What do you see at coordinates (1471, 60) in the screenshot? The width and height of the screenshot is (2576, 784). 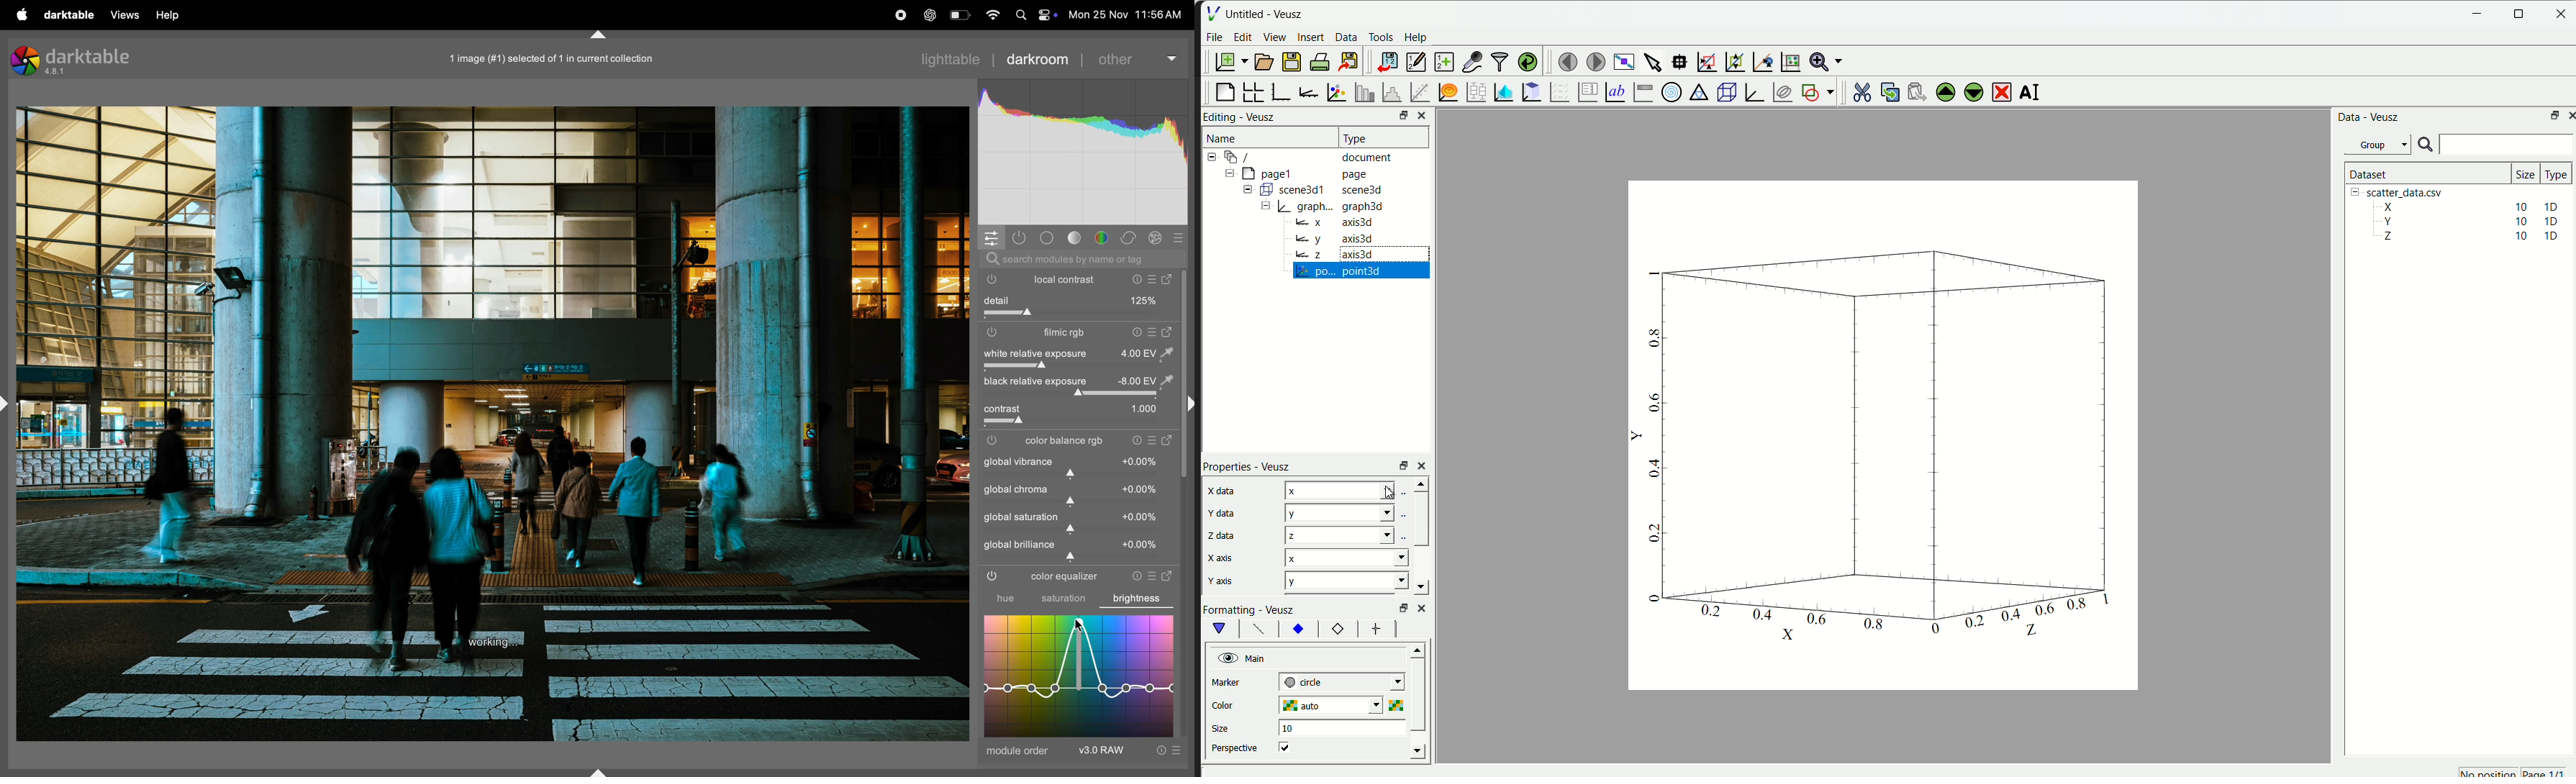 I see `capture a dataset` at bounding box center [1471, 60].